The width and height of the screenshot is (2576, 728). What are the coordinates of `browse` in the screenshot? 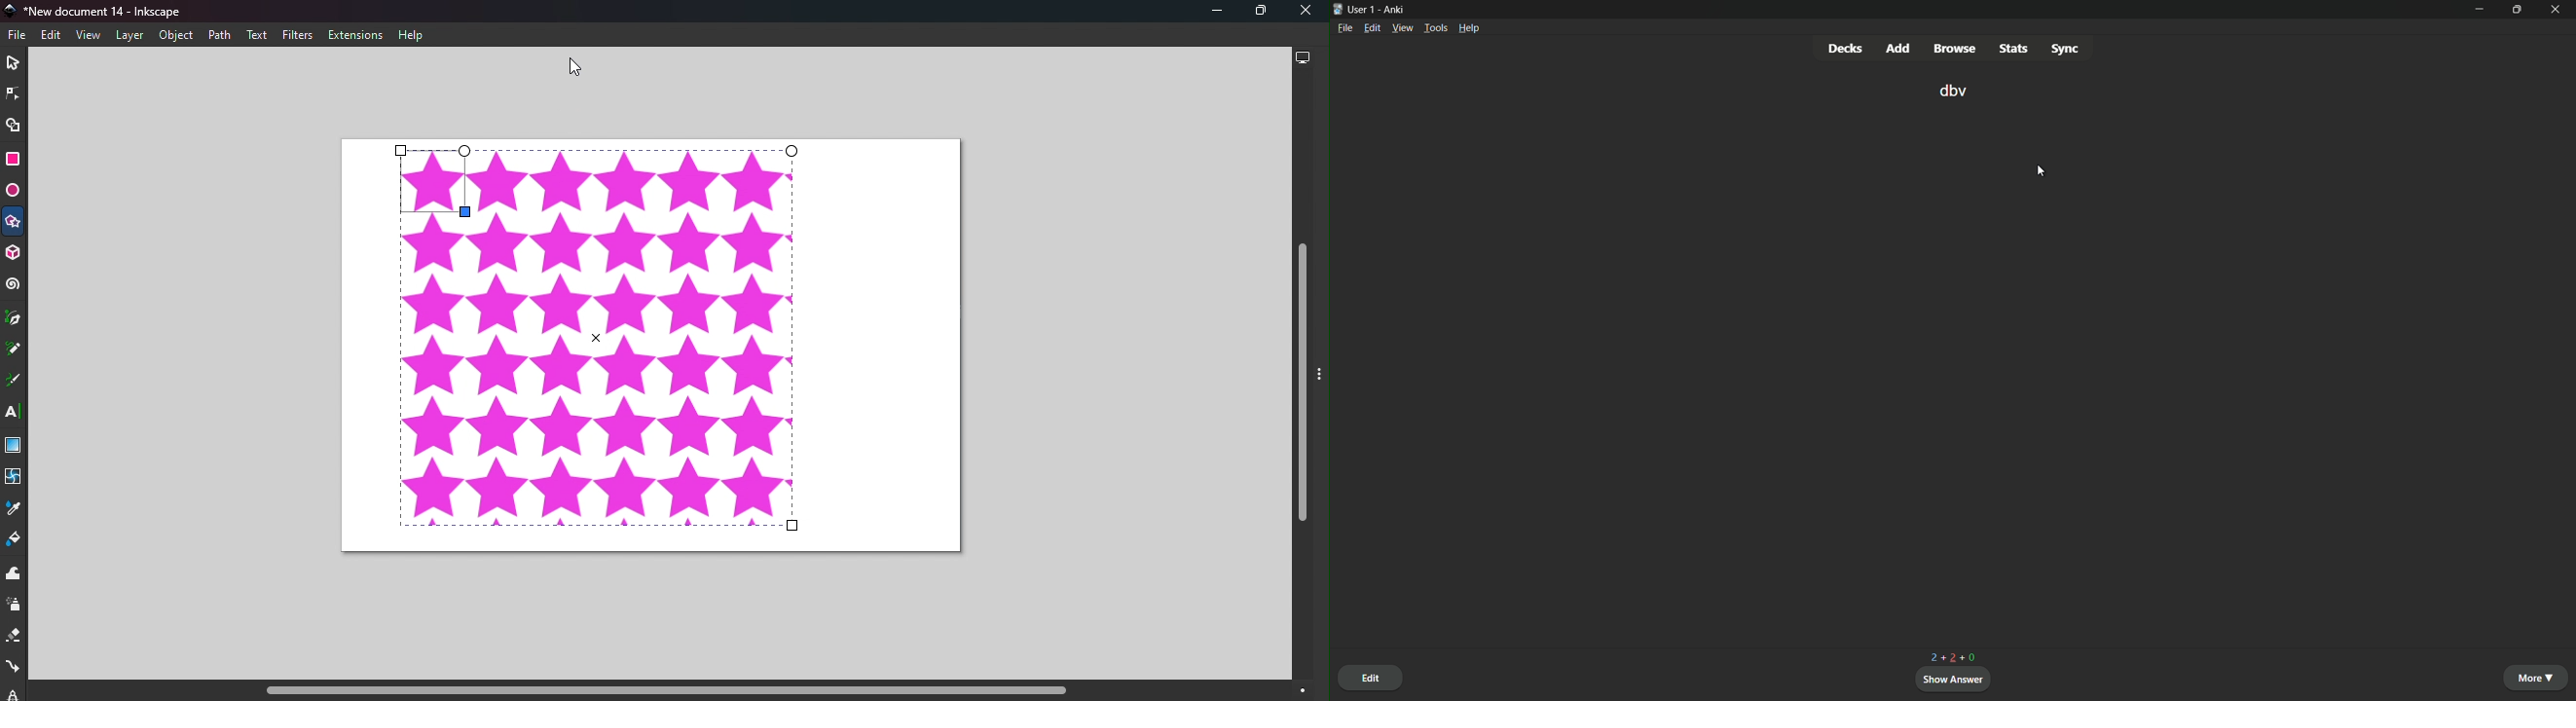 It's located at (1954, 48).